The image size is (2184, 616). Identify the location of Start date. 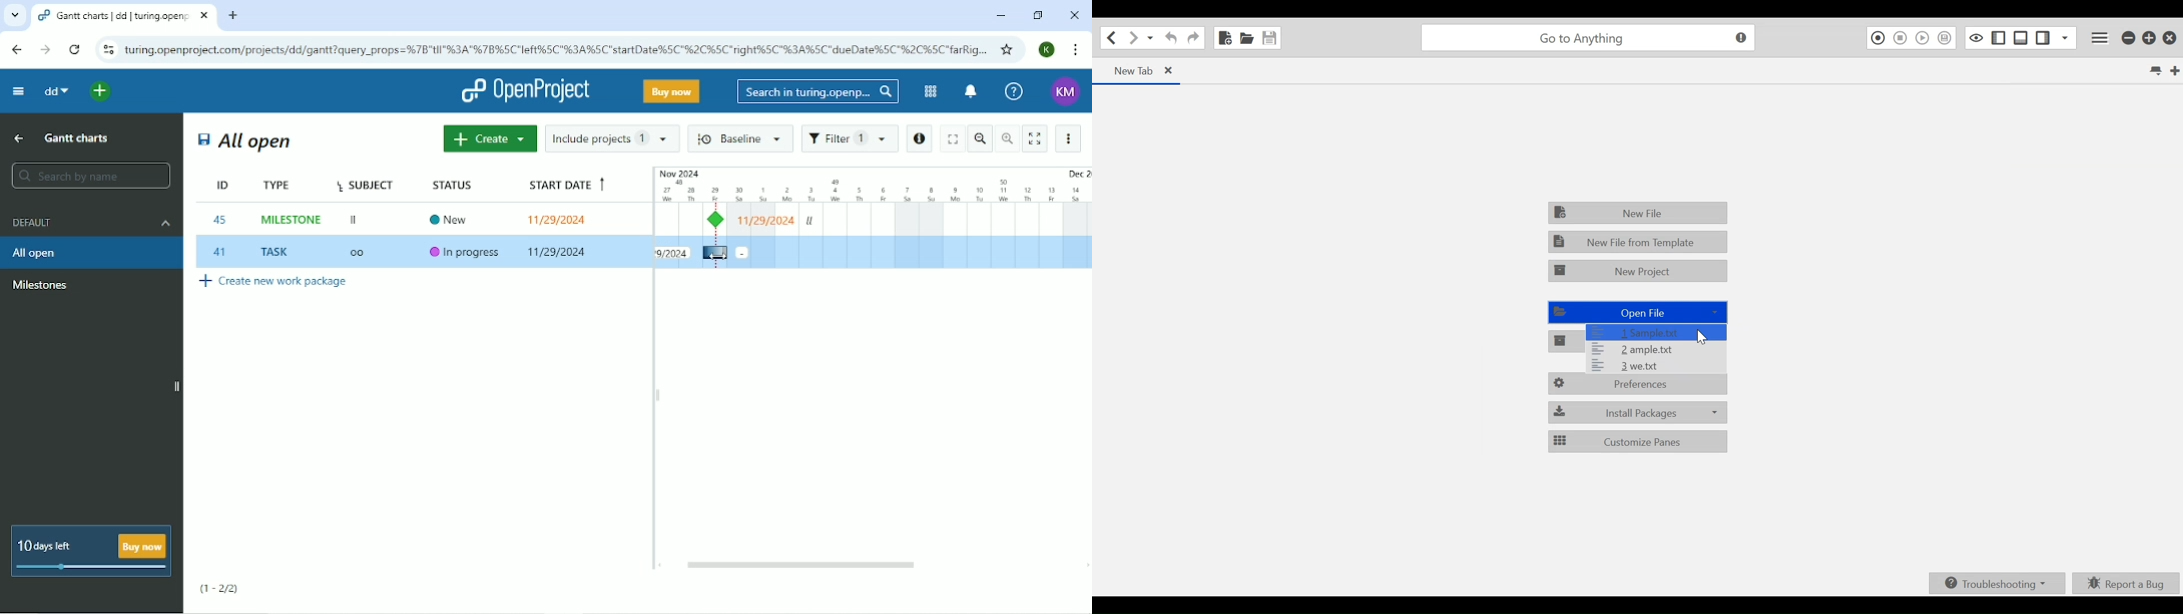
(565, 186).